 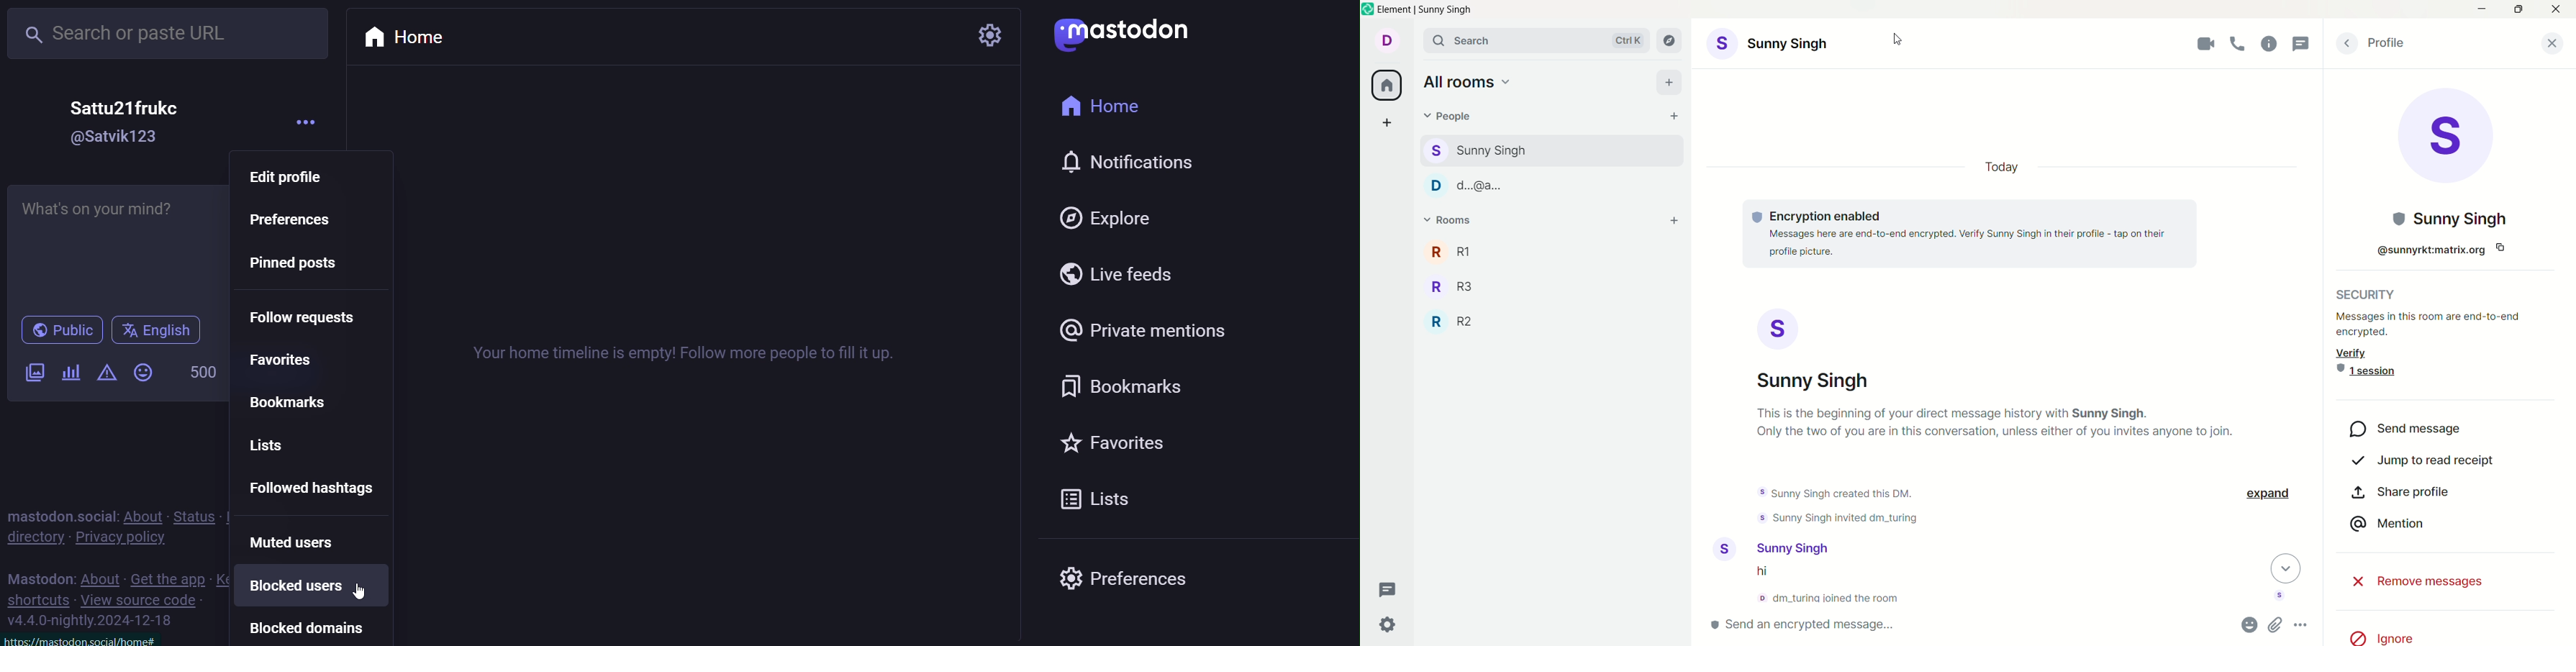 What do you see at coordinates (1108, 106) in the screenshot?
I see `home` at bounding box center [1108, 106].